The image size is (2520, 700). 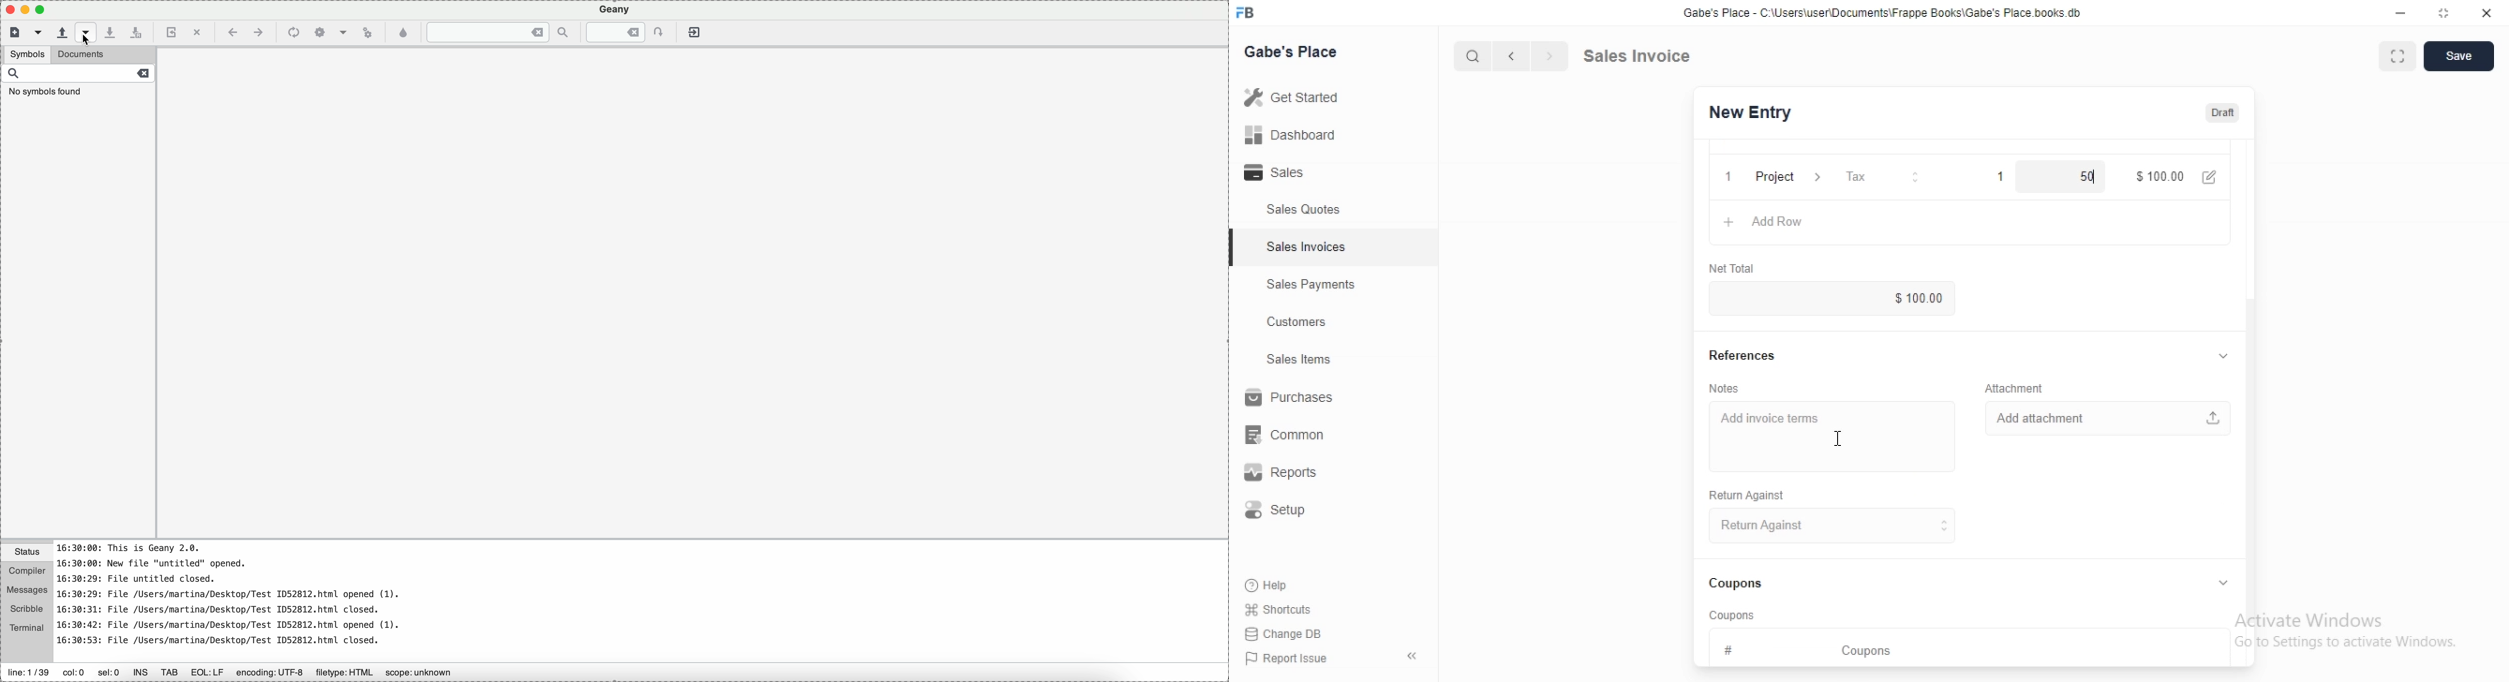 I want to click on Setup, so click(x=1286, y=513).